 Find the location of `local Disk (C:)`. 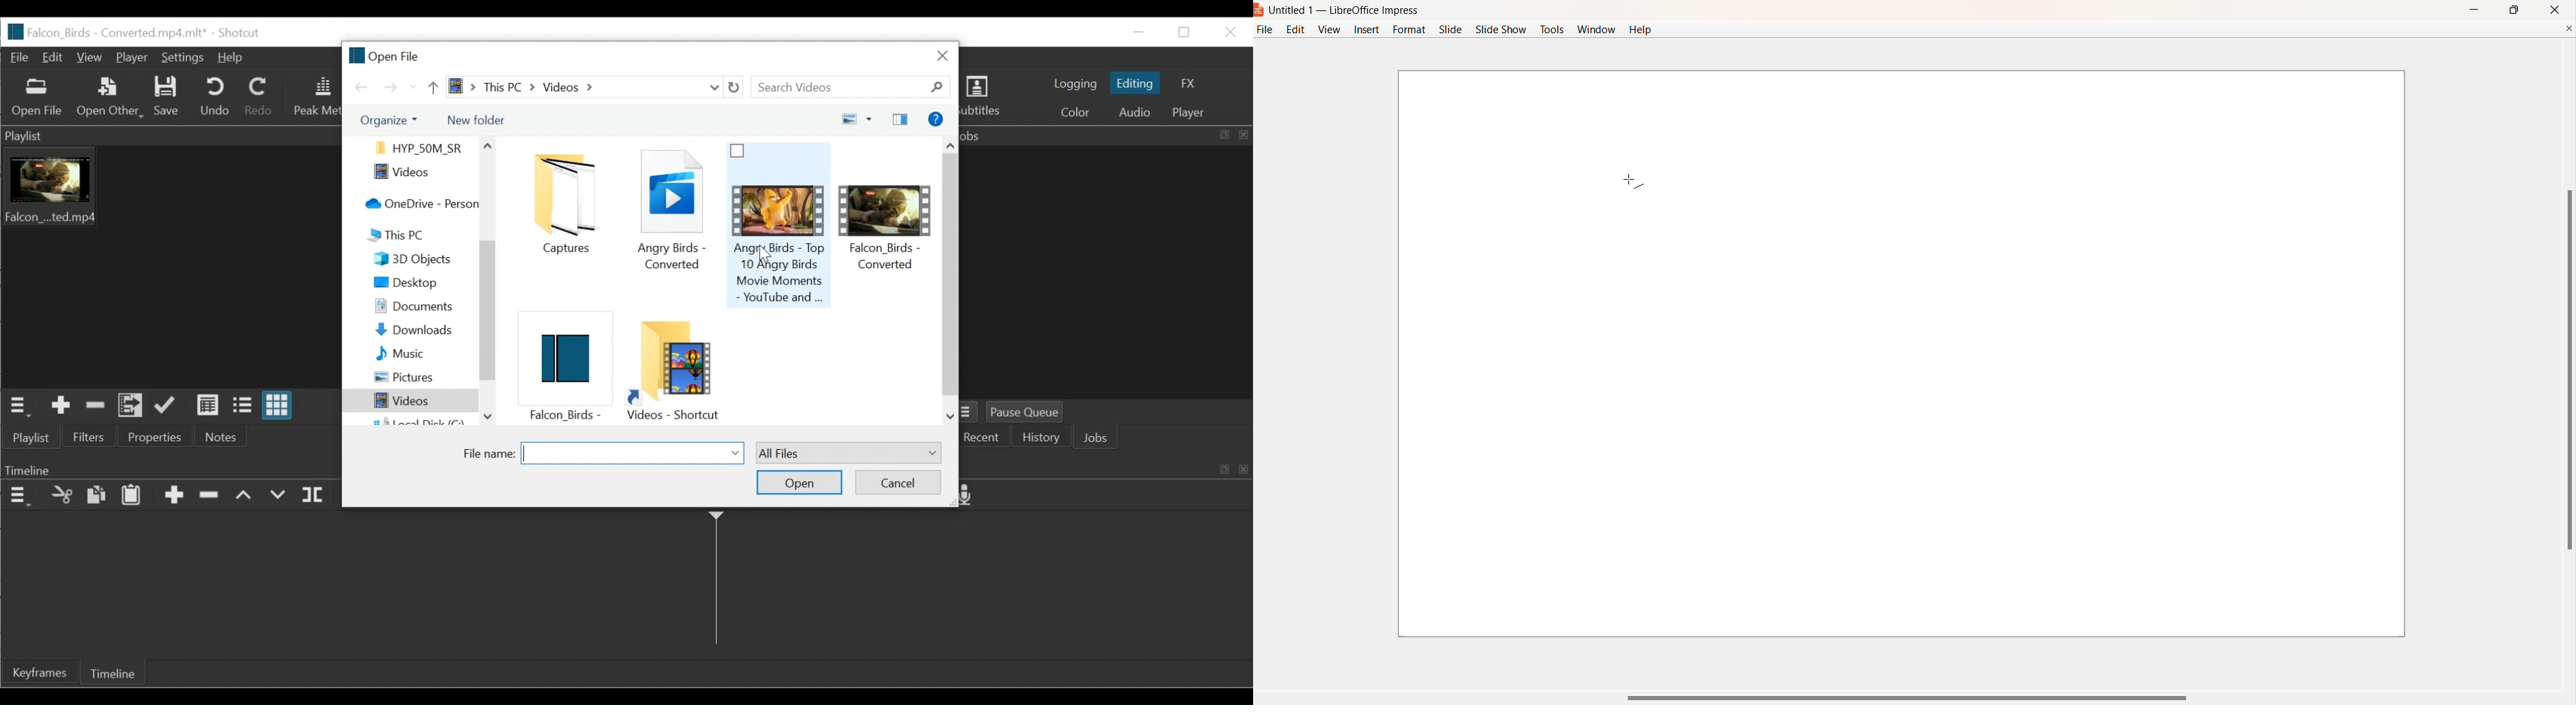

local Disk (C:) is located at coordinates (418, 420).